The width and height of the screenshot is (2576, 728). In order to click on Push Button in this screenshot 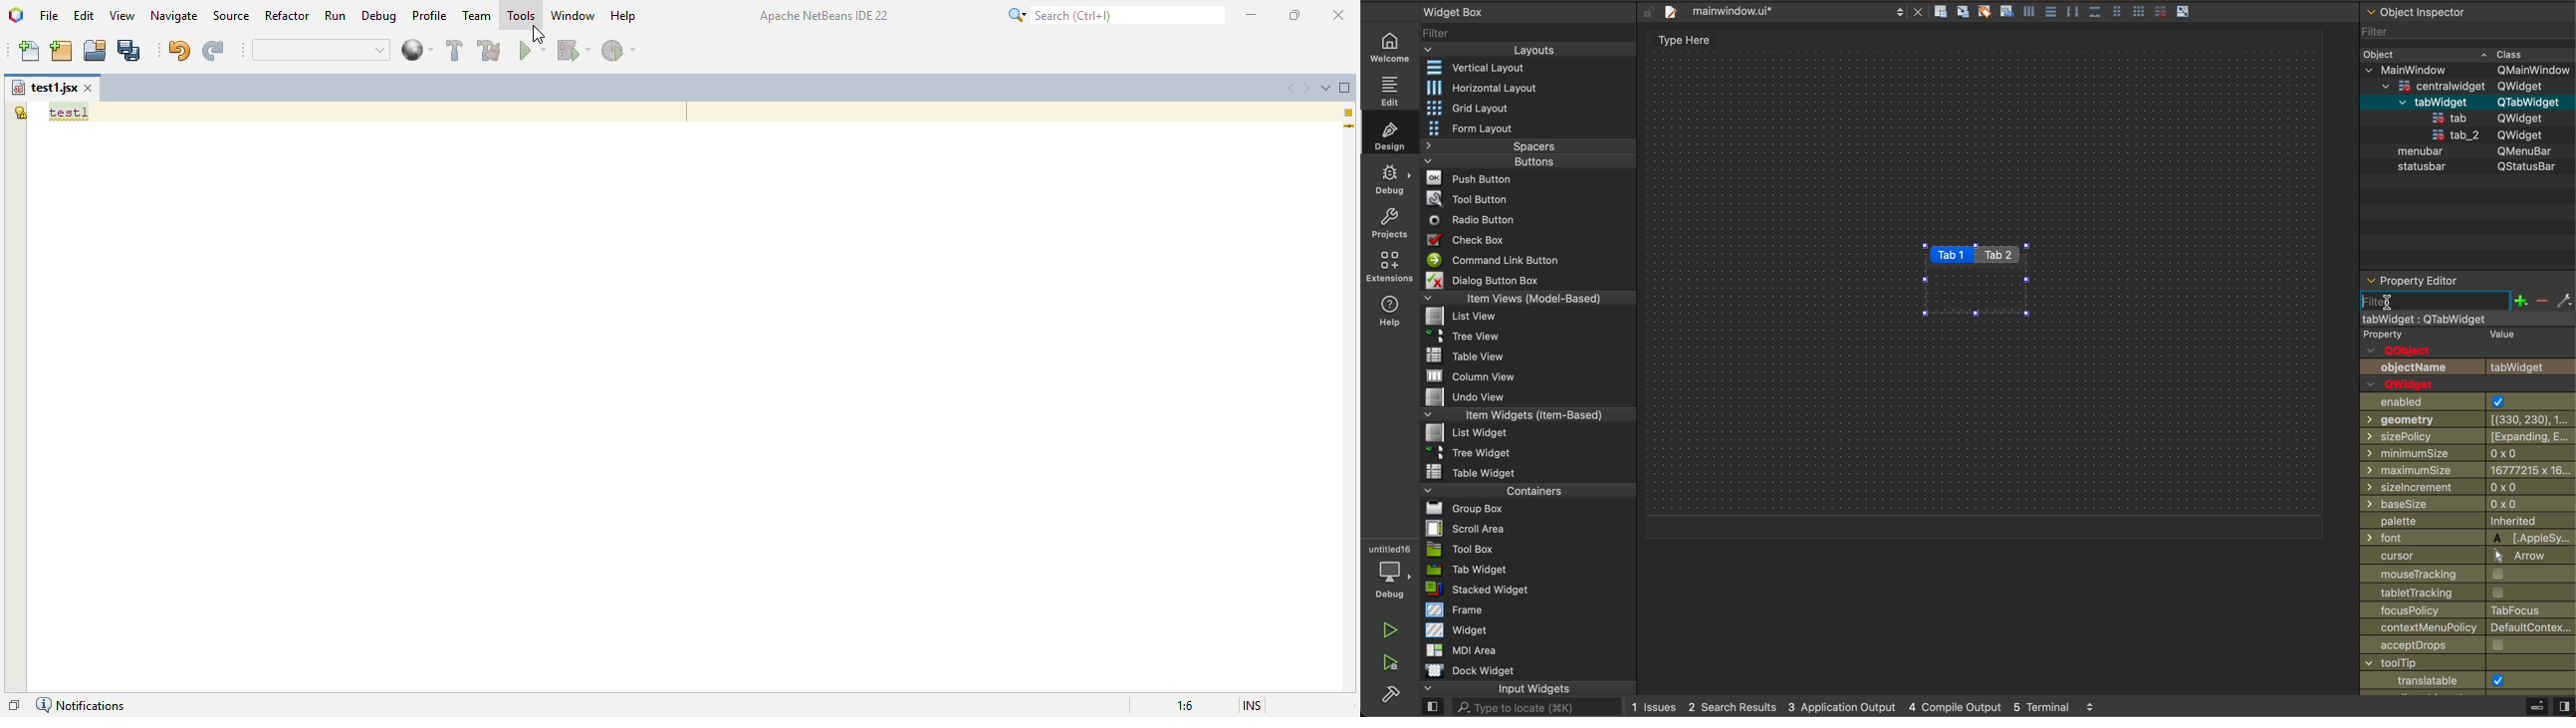, I will do `click(1462, 178)`.